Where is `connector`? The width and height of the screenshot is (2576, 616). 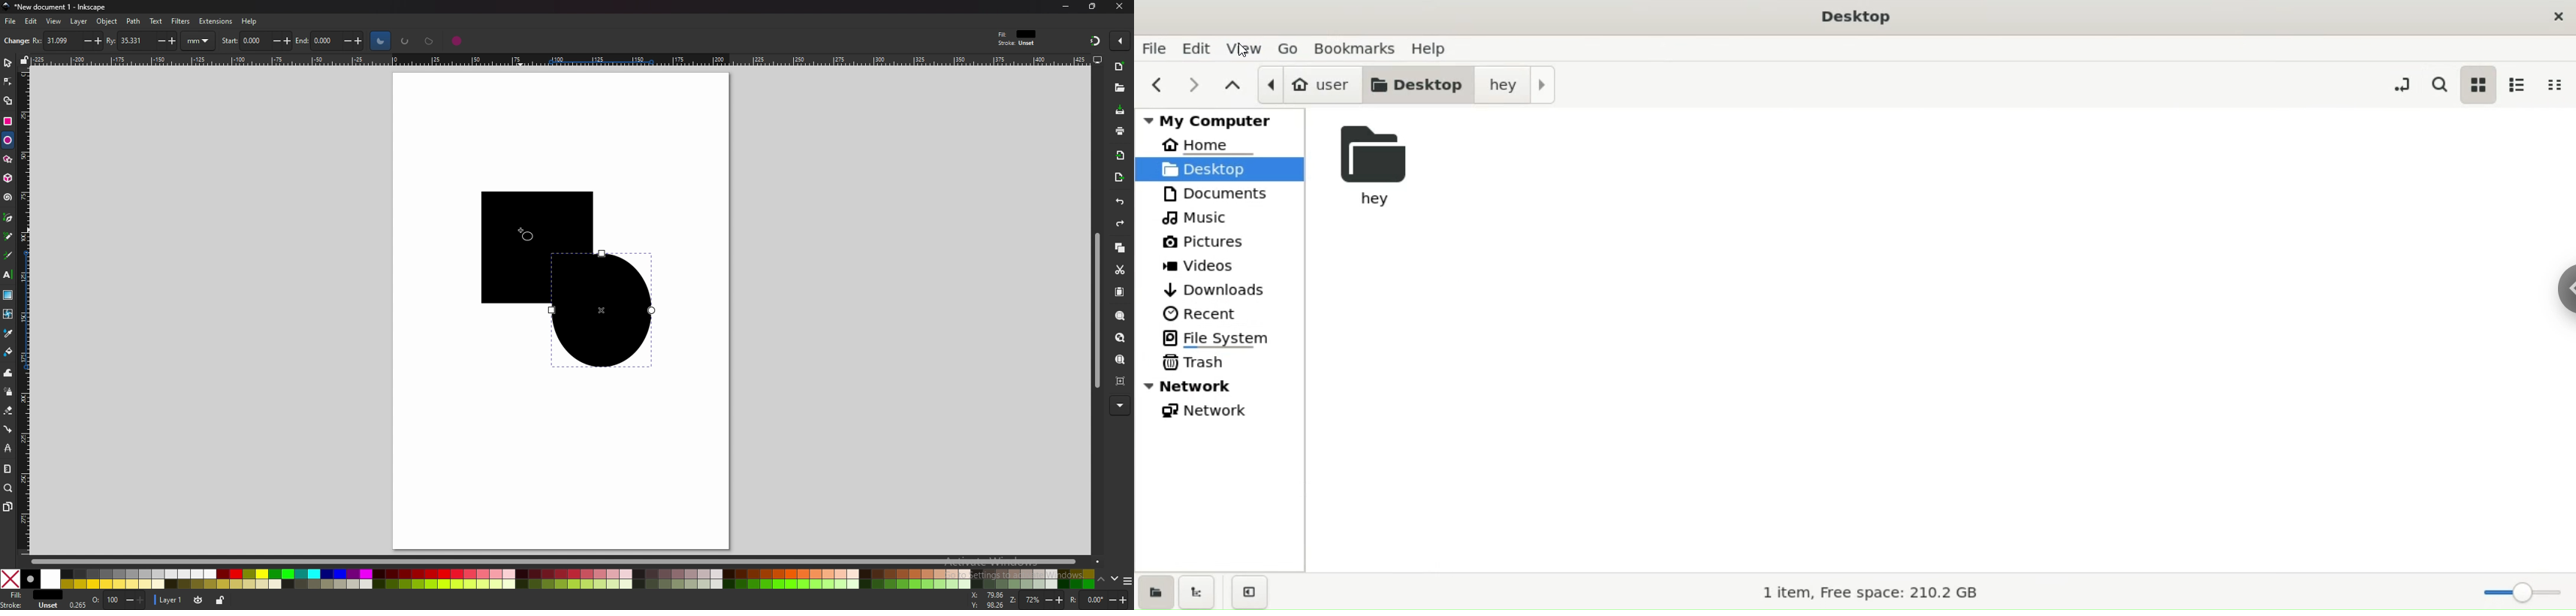
connector is located at coordinates (9, 429).